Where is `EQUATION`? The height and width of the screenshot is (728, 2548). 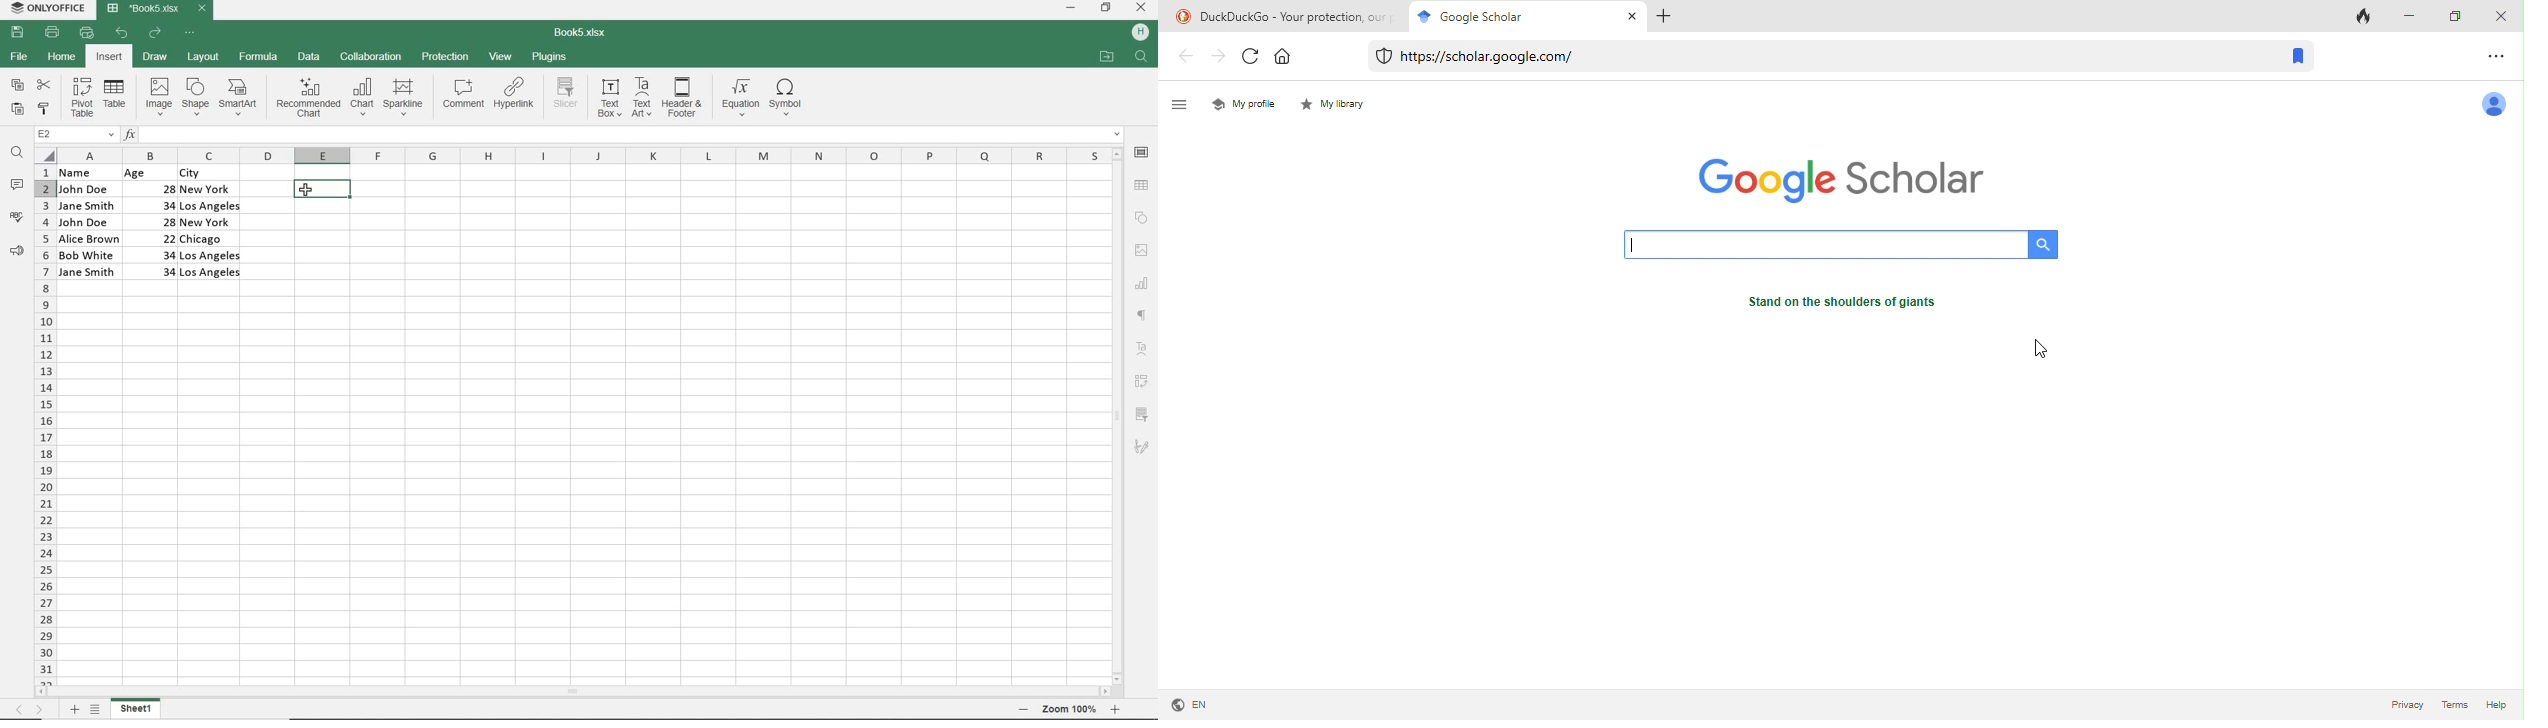
EQUATION is located at coordinates (740, 97).